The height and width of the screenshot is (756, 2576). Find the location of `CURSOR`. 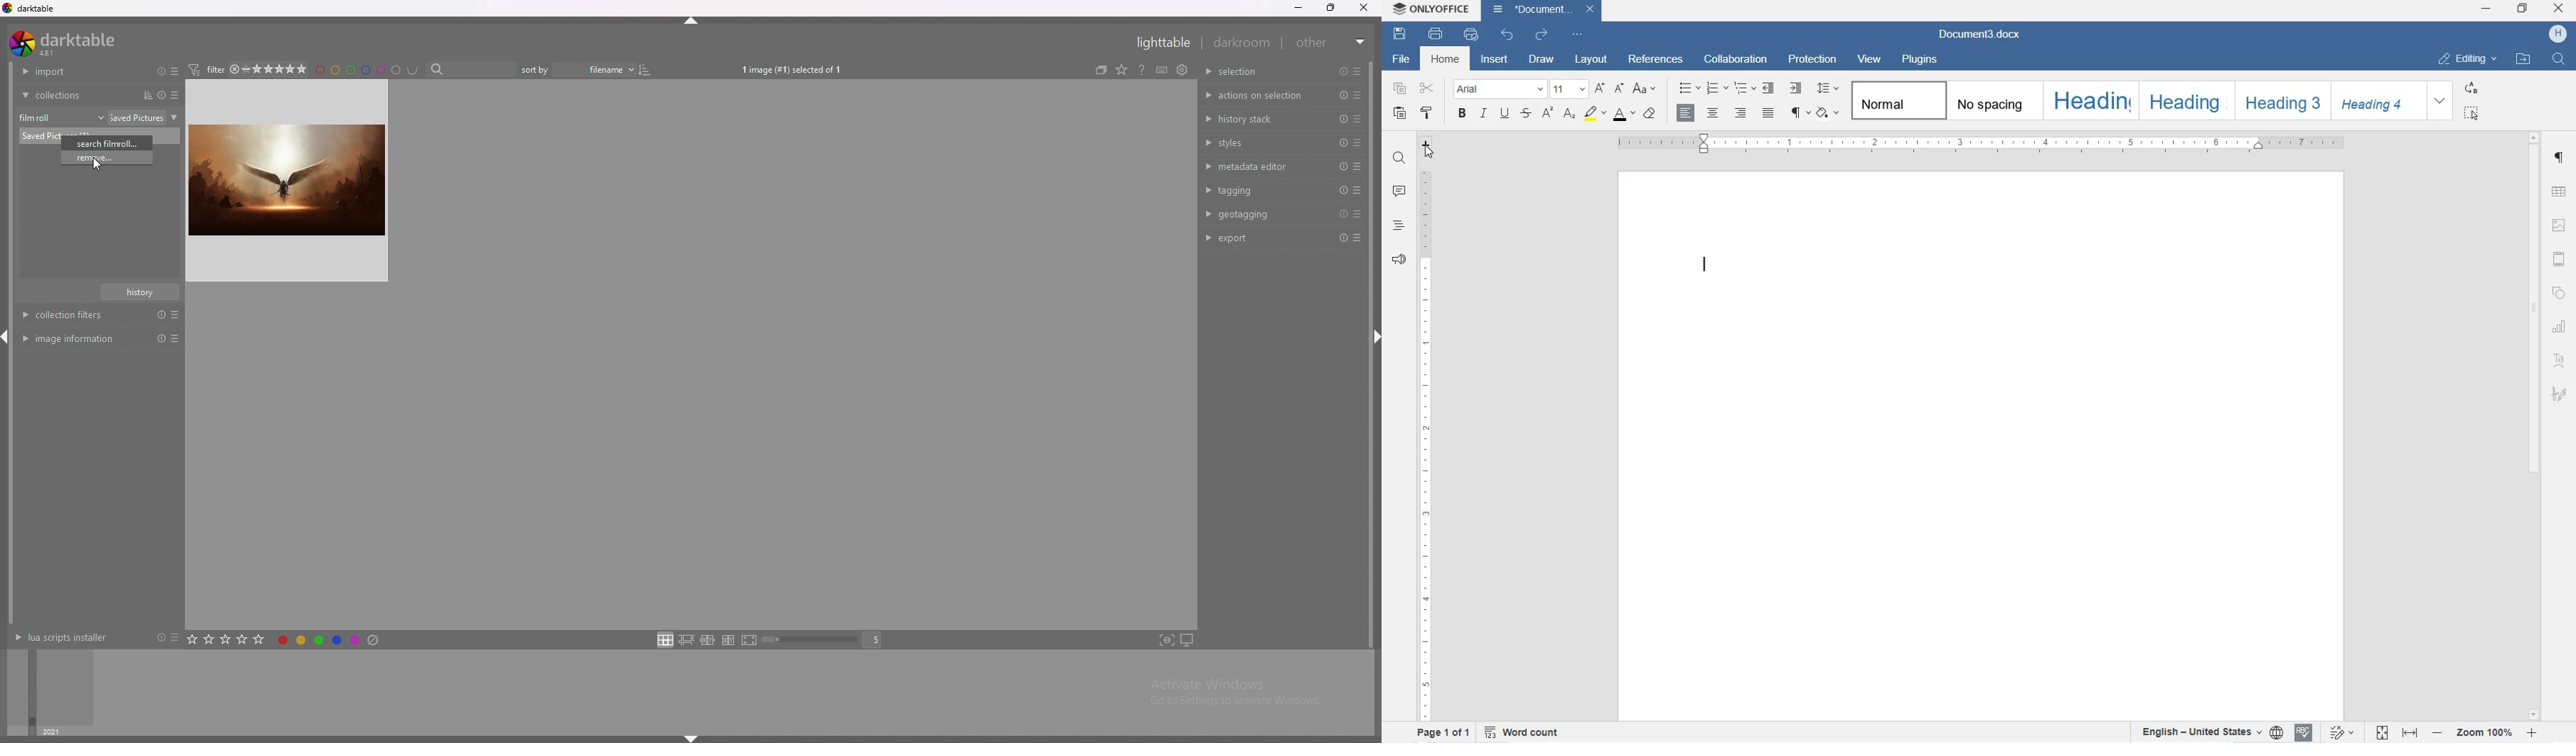

CURSOR is located at coordinates (95, 163).